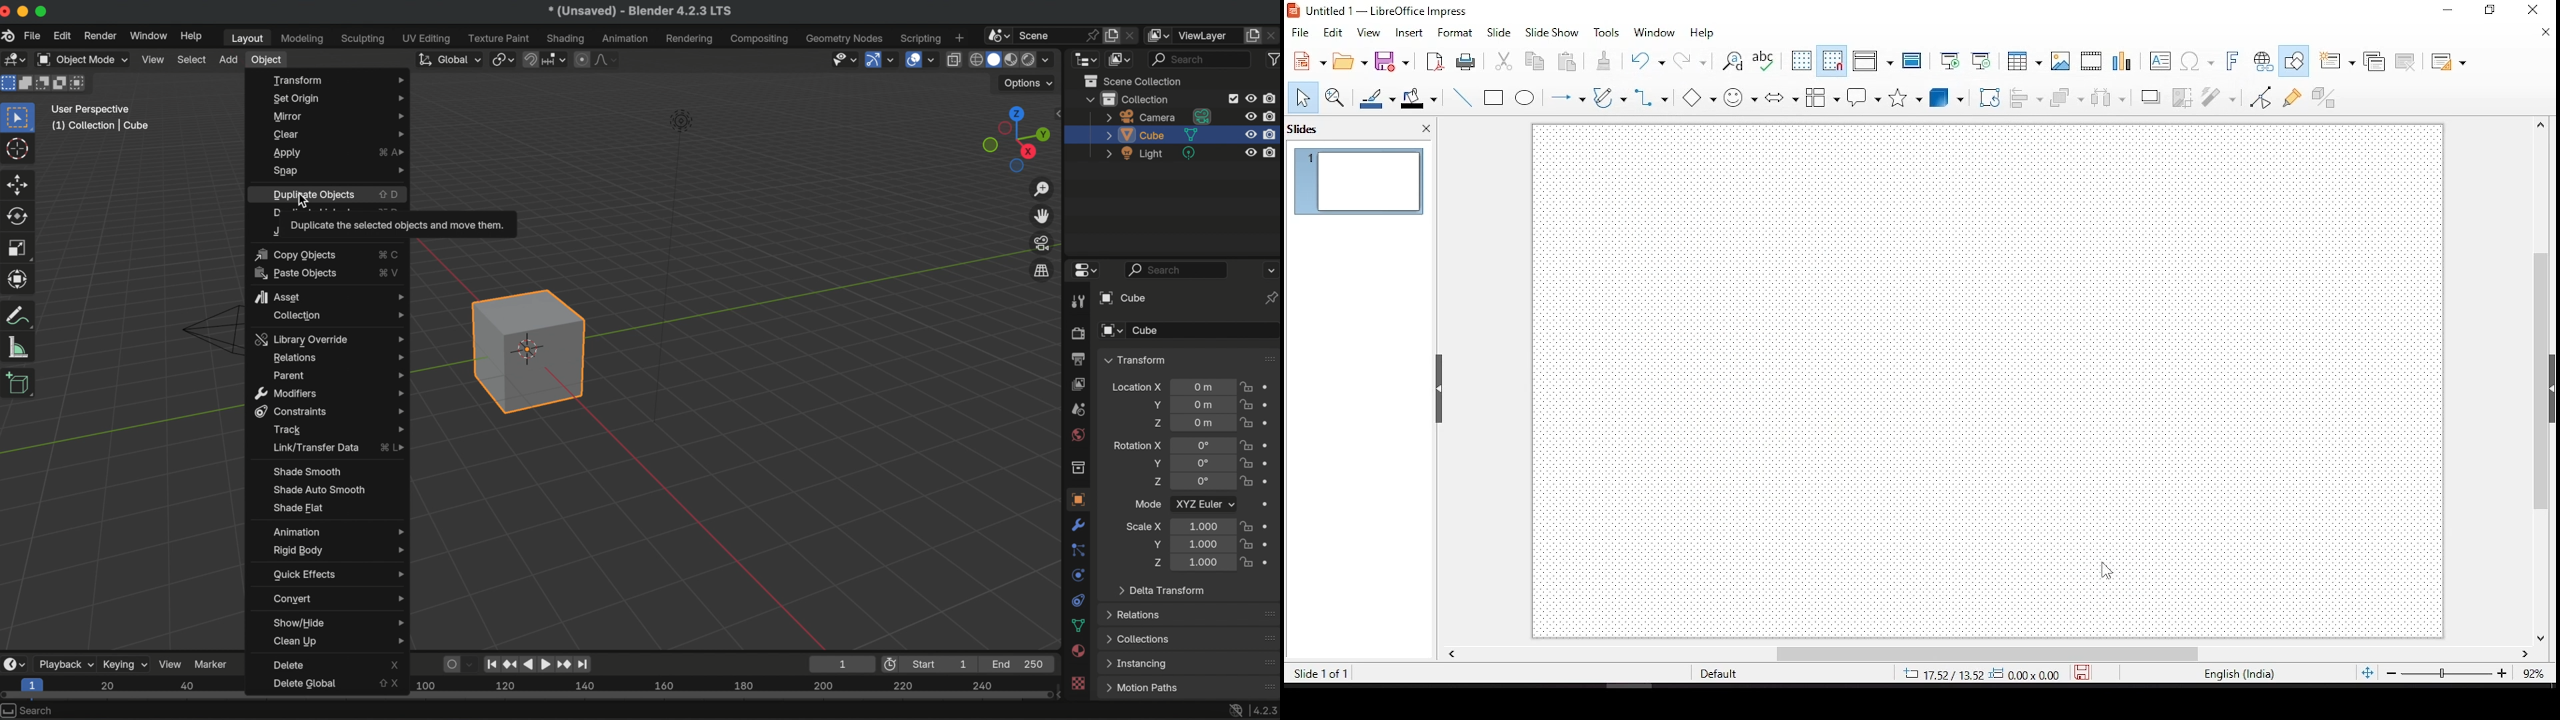 Image resolution: width=2576 pixels, height=728 pixels. I want to click on animate property, so click(1269, 423).